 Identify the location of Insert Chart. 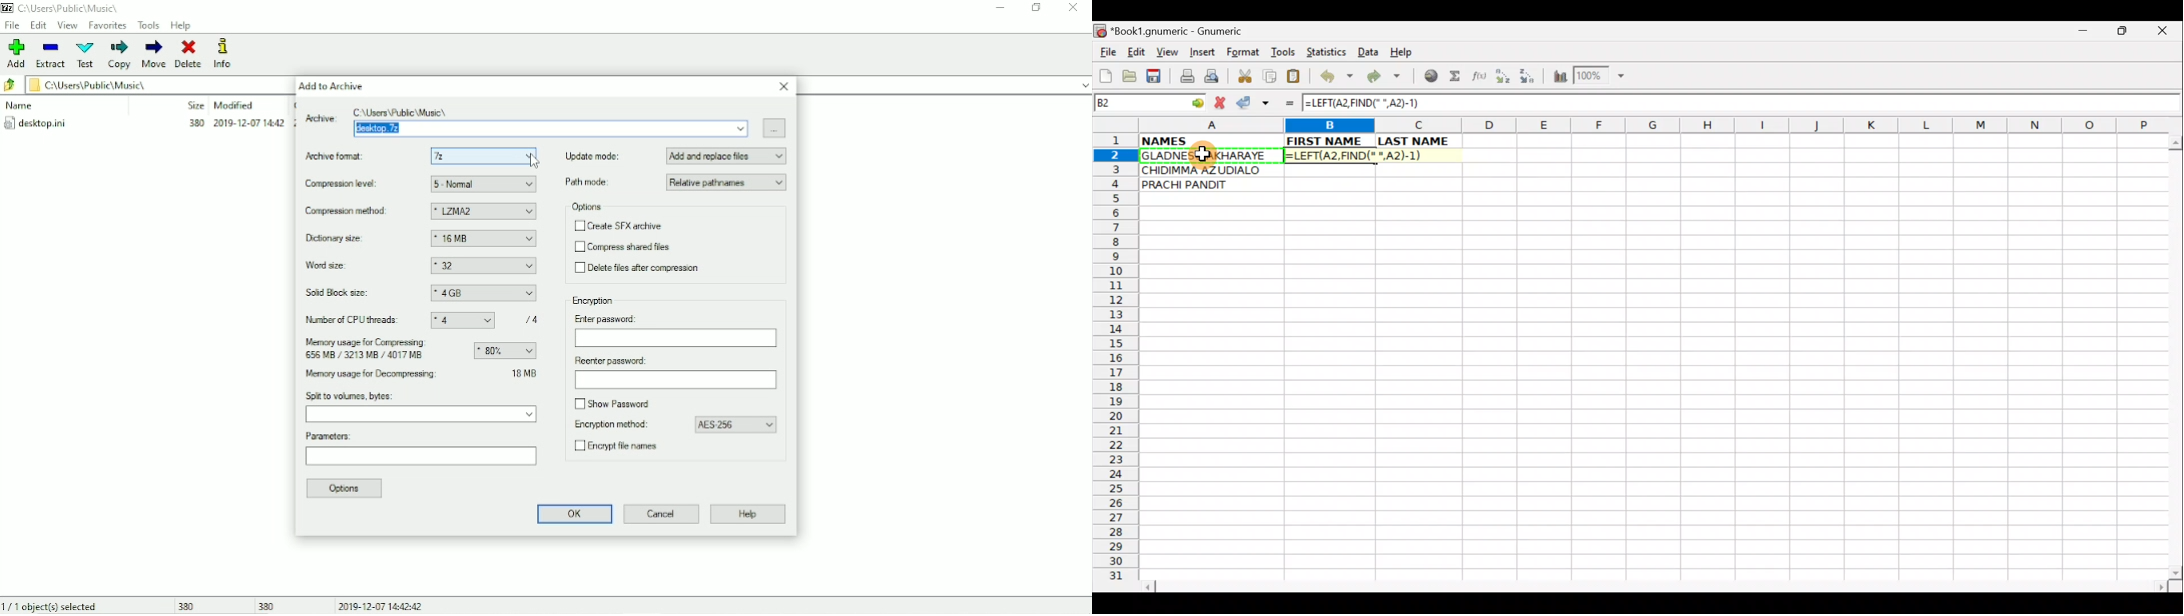
(1557, 78).